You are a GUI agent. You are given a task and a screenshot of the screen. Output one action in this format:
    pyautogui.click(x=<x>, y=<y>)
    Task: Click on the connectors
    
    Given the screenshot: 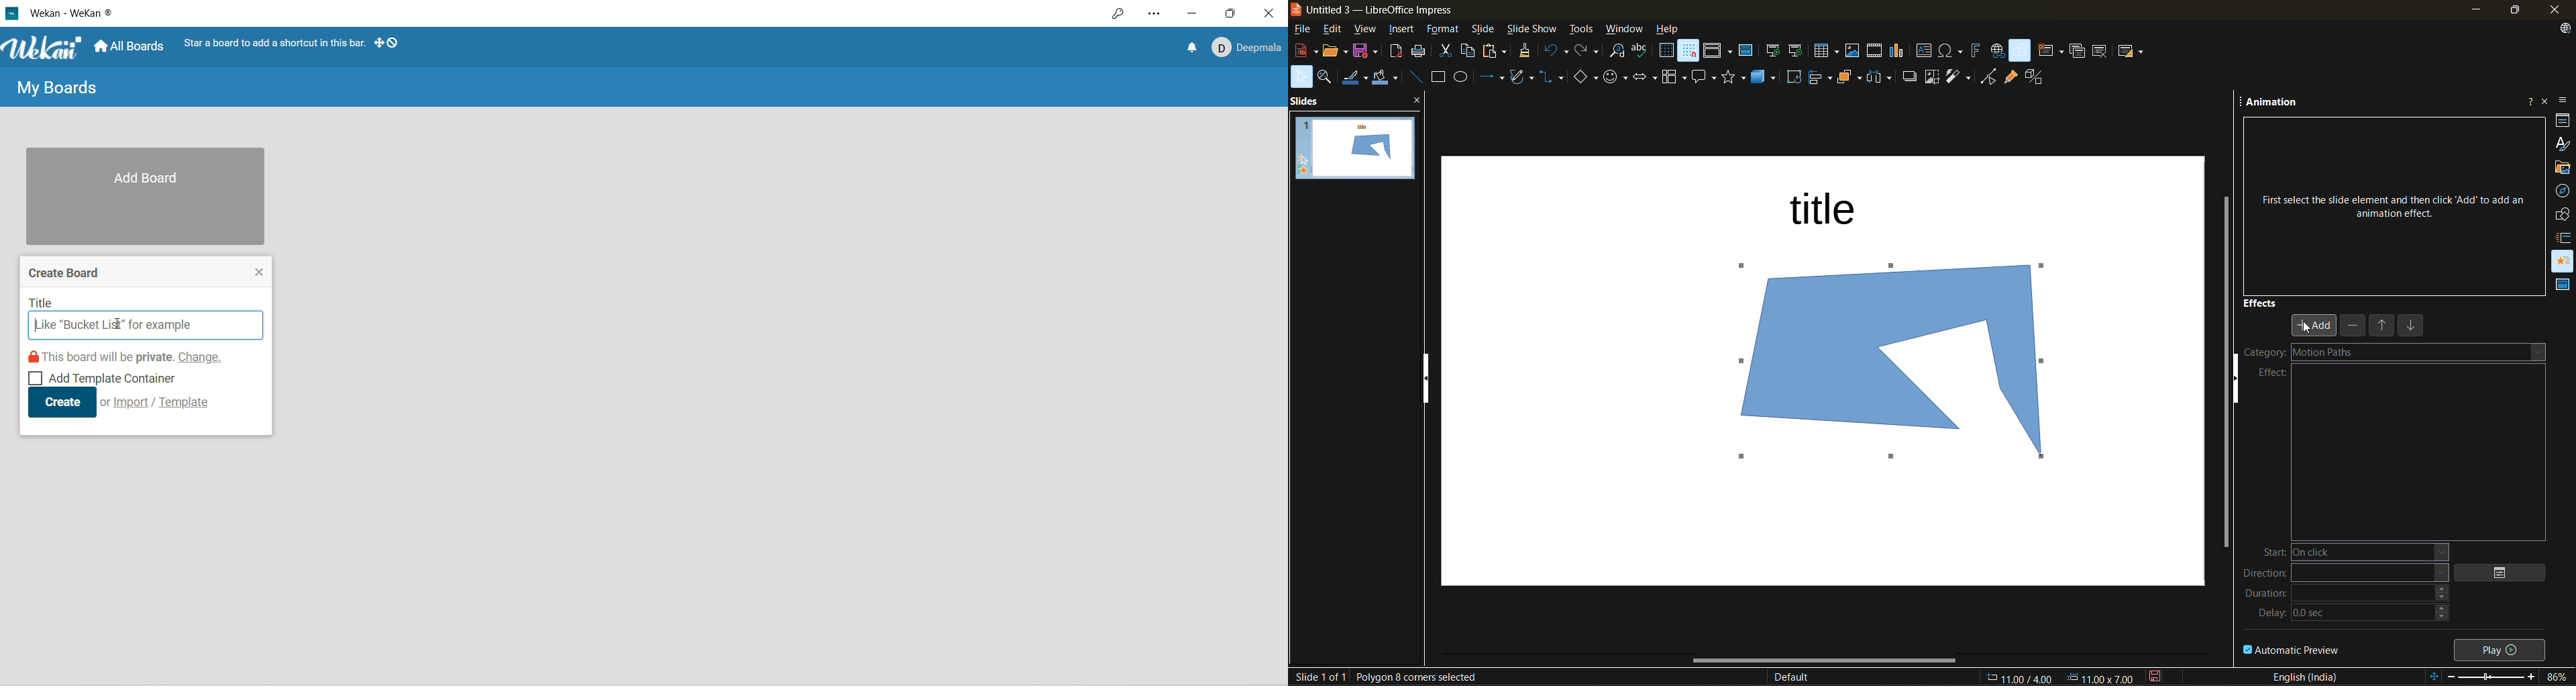 What is the action you would take?
    pyautogui.click(x=1553, y=77)
    